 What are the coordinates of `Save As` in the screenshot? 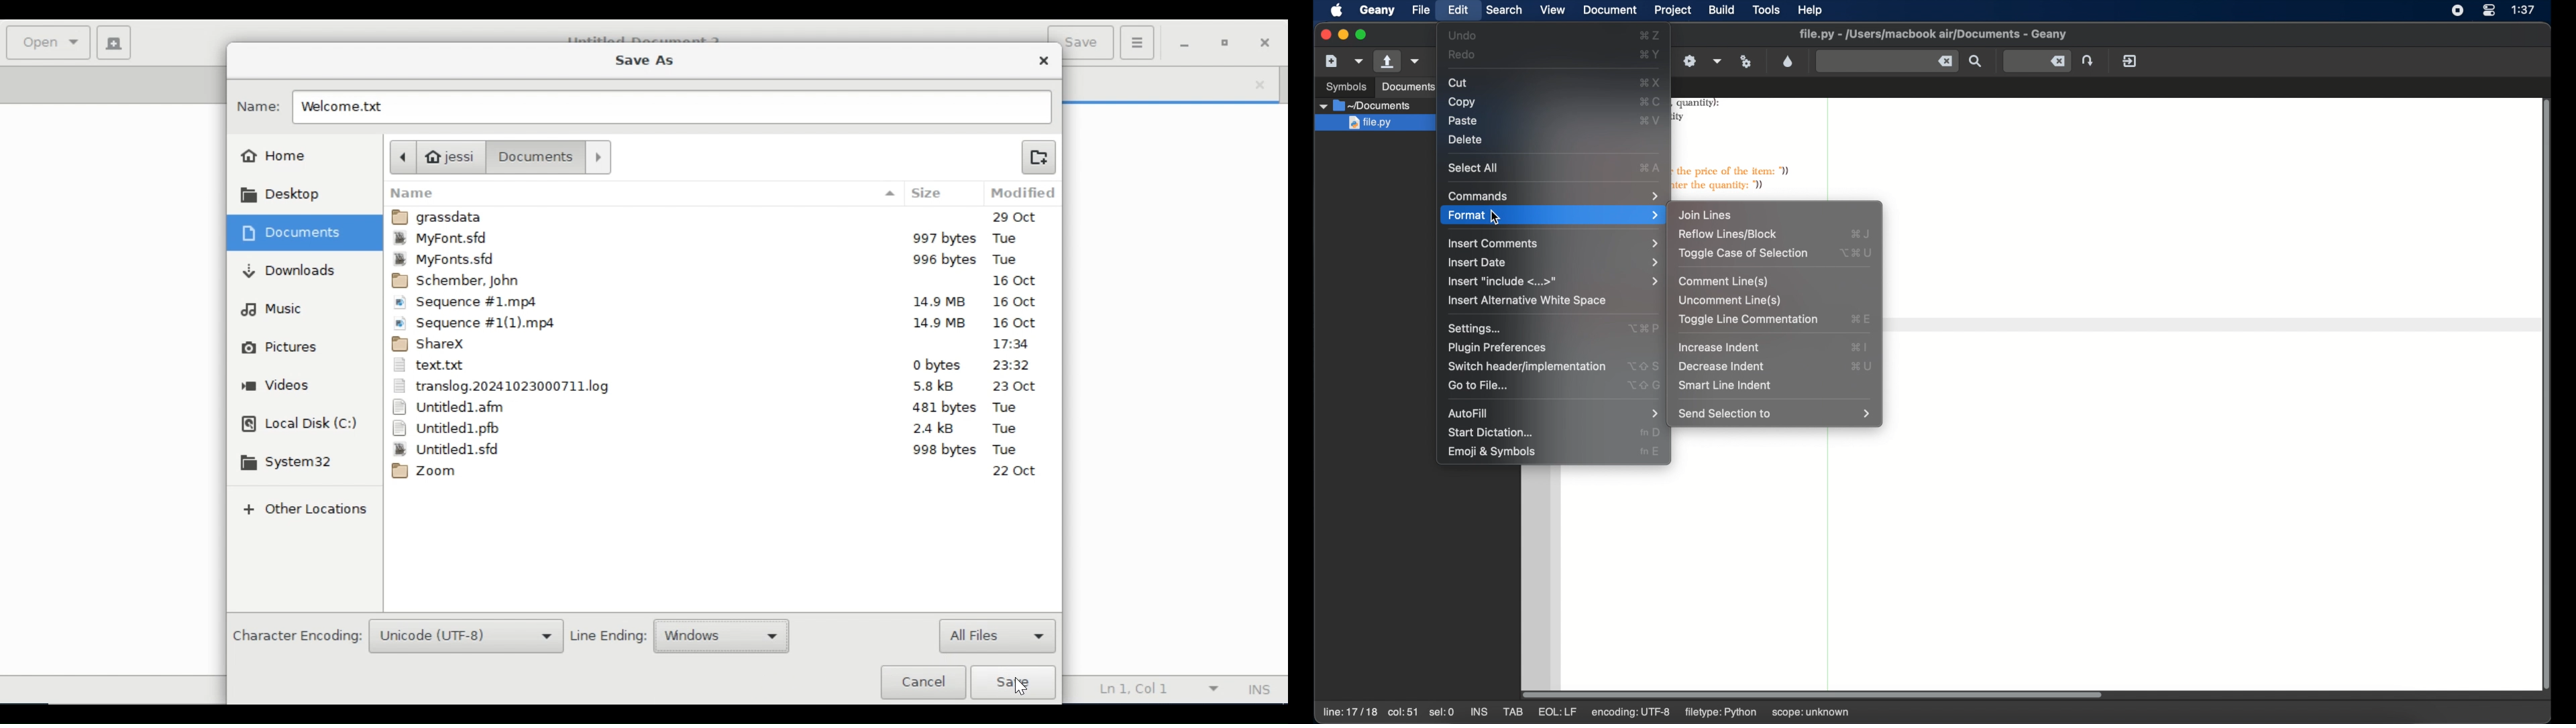 It's located at (642, 62).